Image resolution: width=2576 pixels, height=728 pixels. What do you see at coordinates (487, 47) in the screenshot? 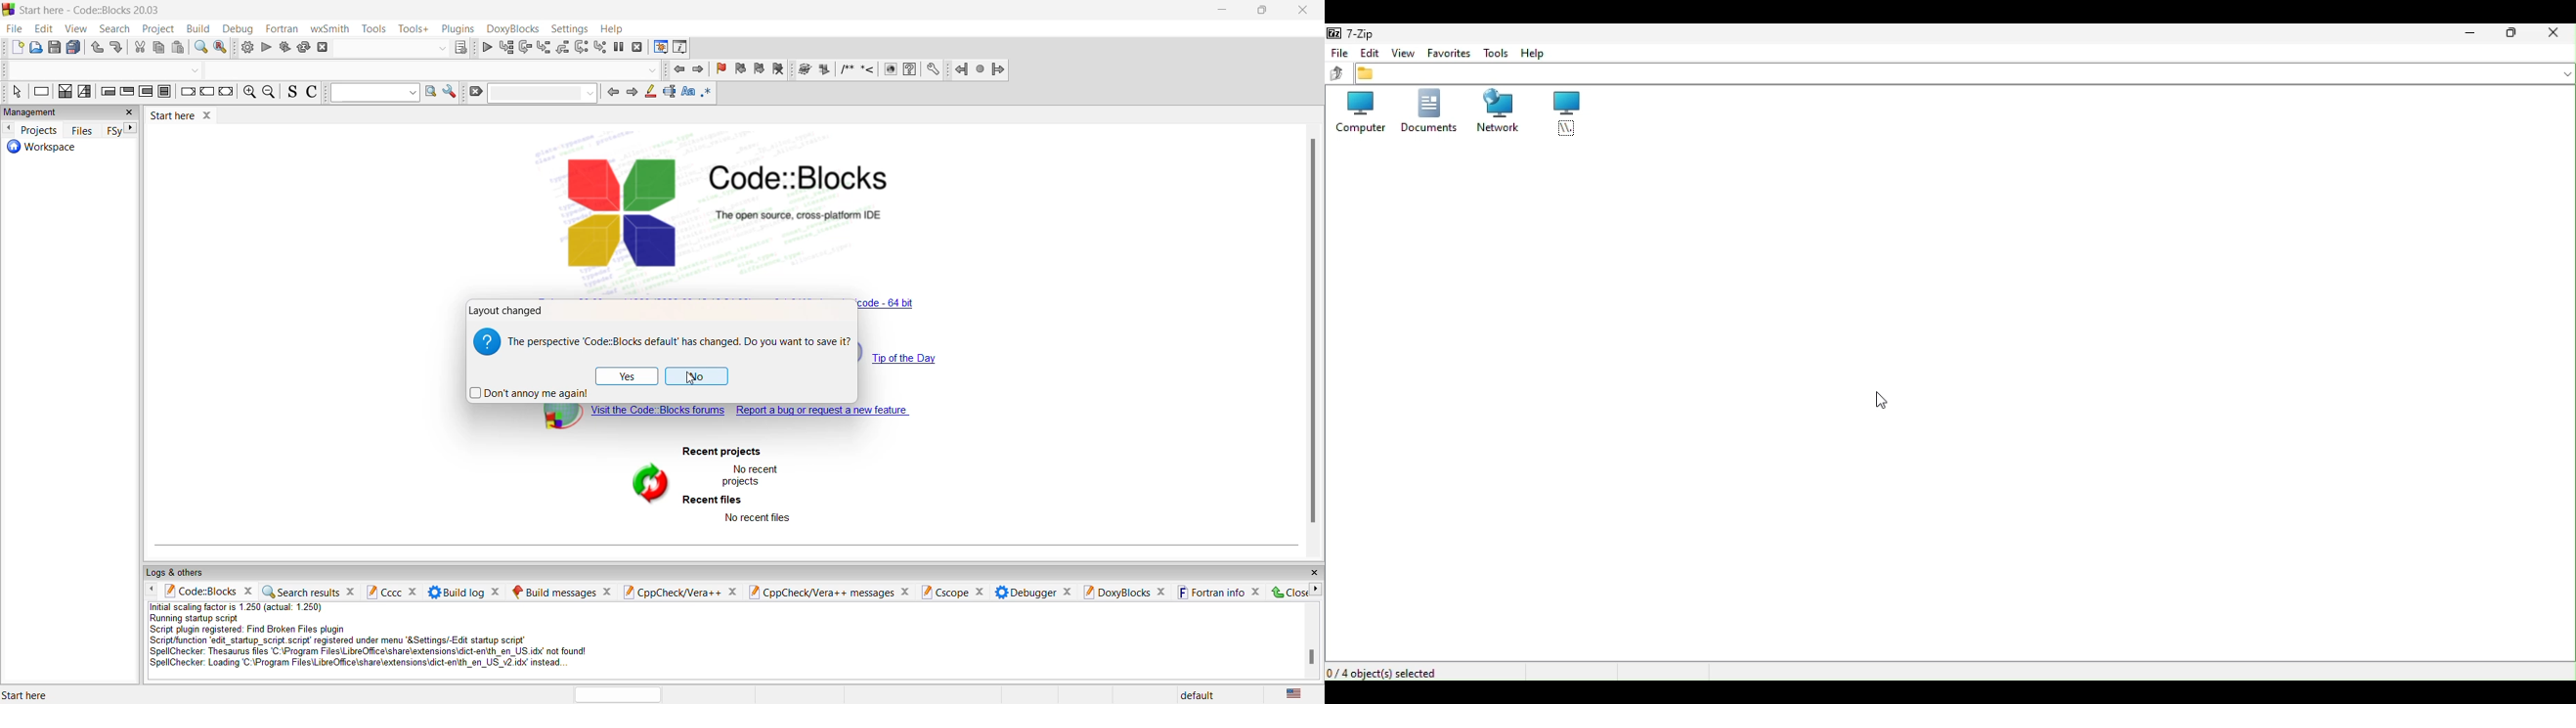
I see `debug` at bounding box center [487, 47].